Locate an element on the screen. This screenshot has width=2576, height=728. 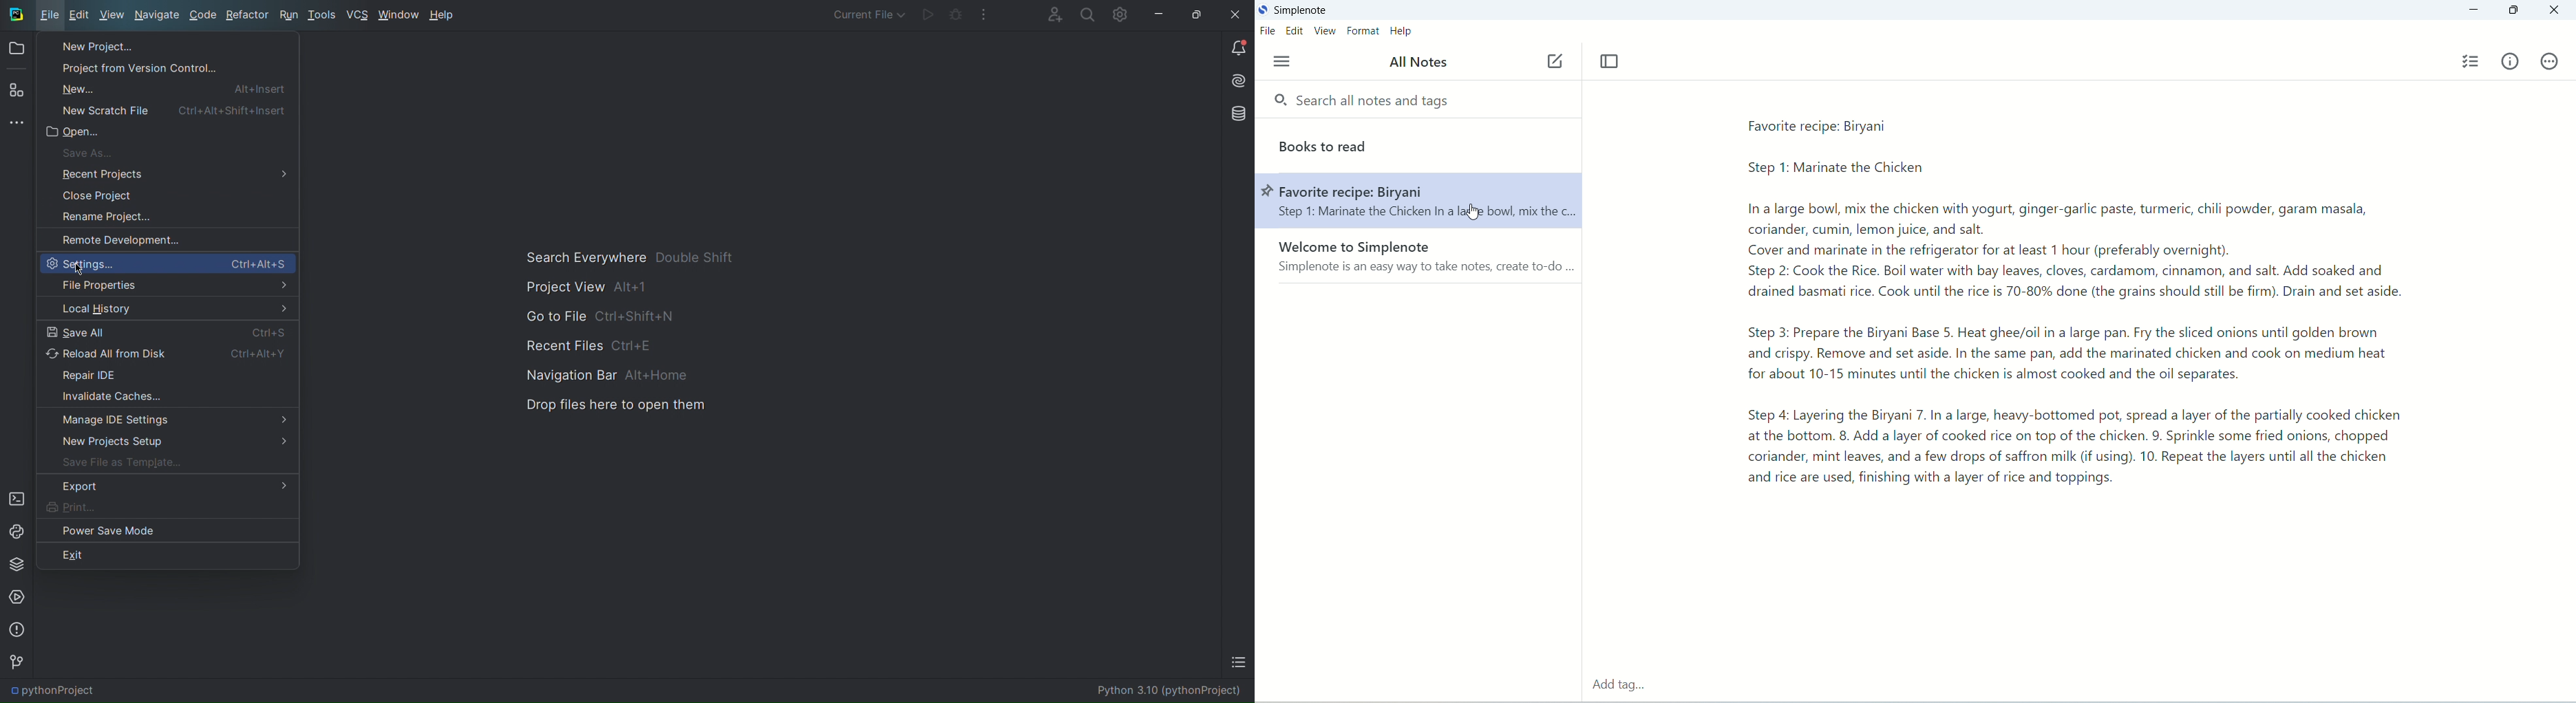
VCS is located at coordinates (358, 15).